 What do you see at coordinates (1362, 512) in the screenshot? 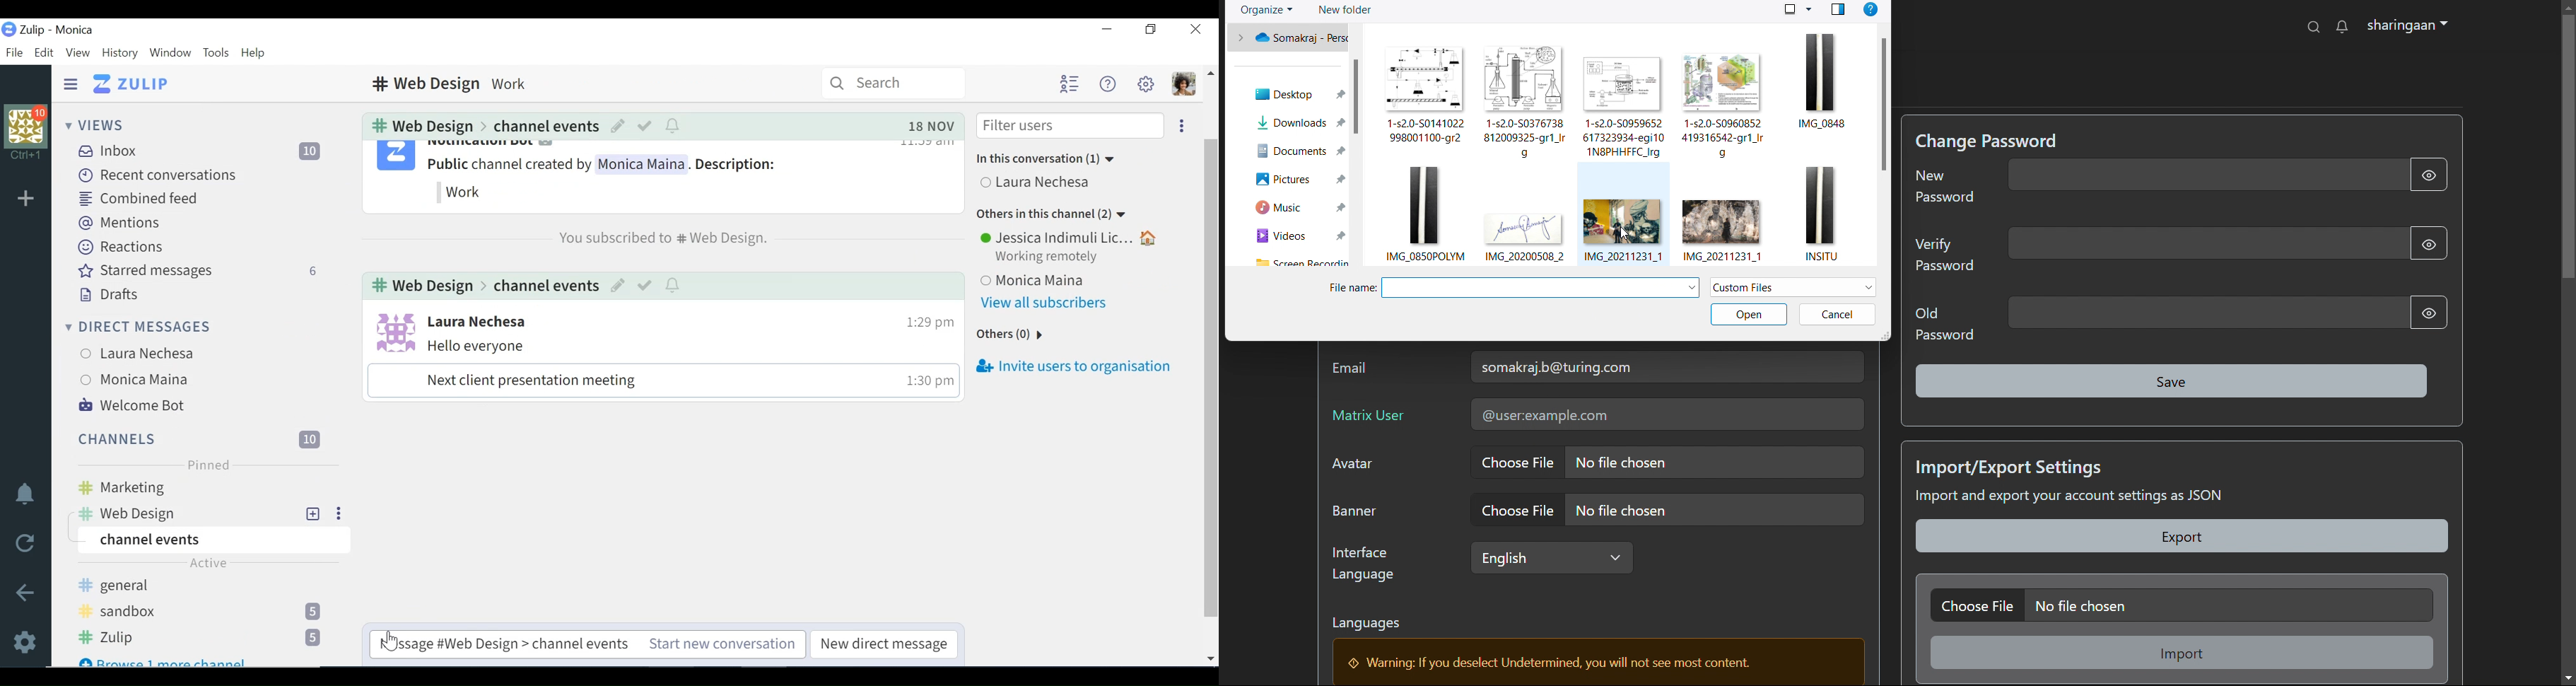
I see `Banner` at bounding box center [1362, 512].